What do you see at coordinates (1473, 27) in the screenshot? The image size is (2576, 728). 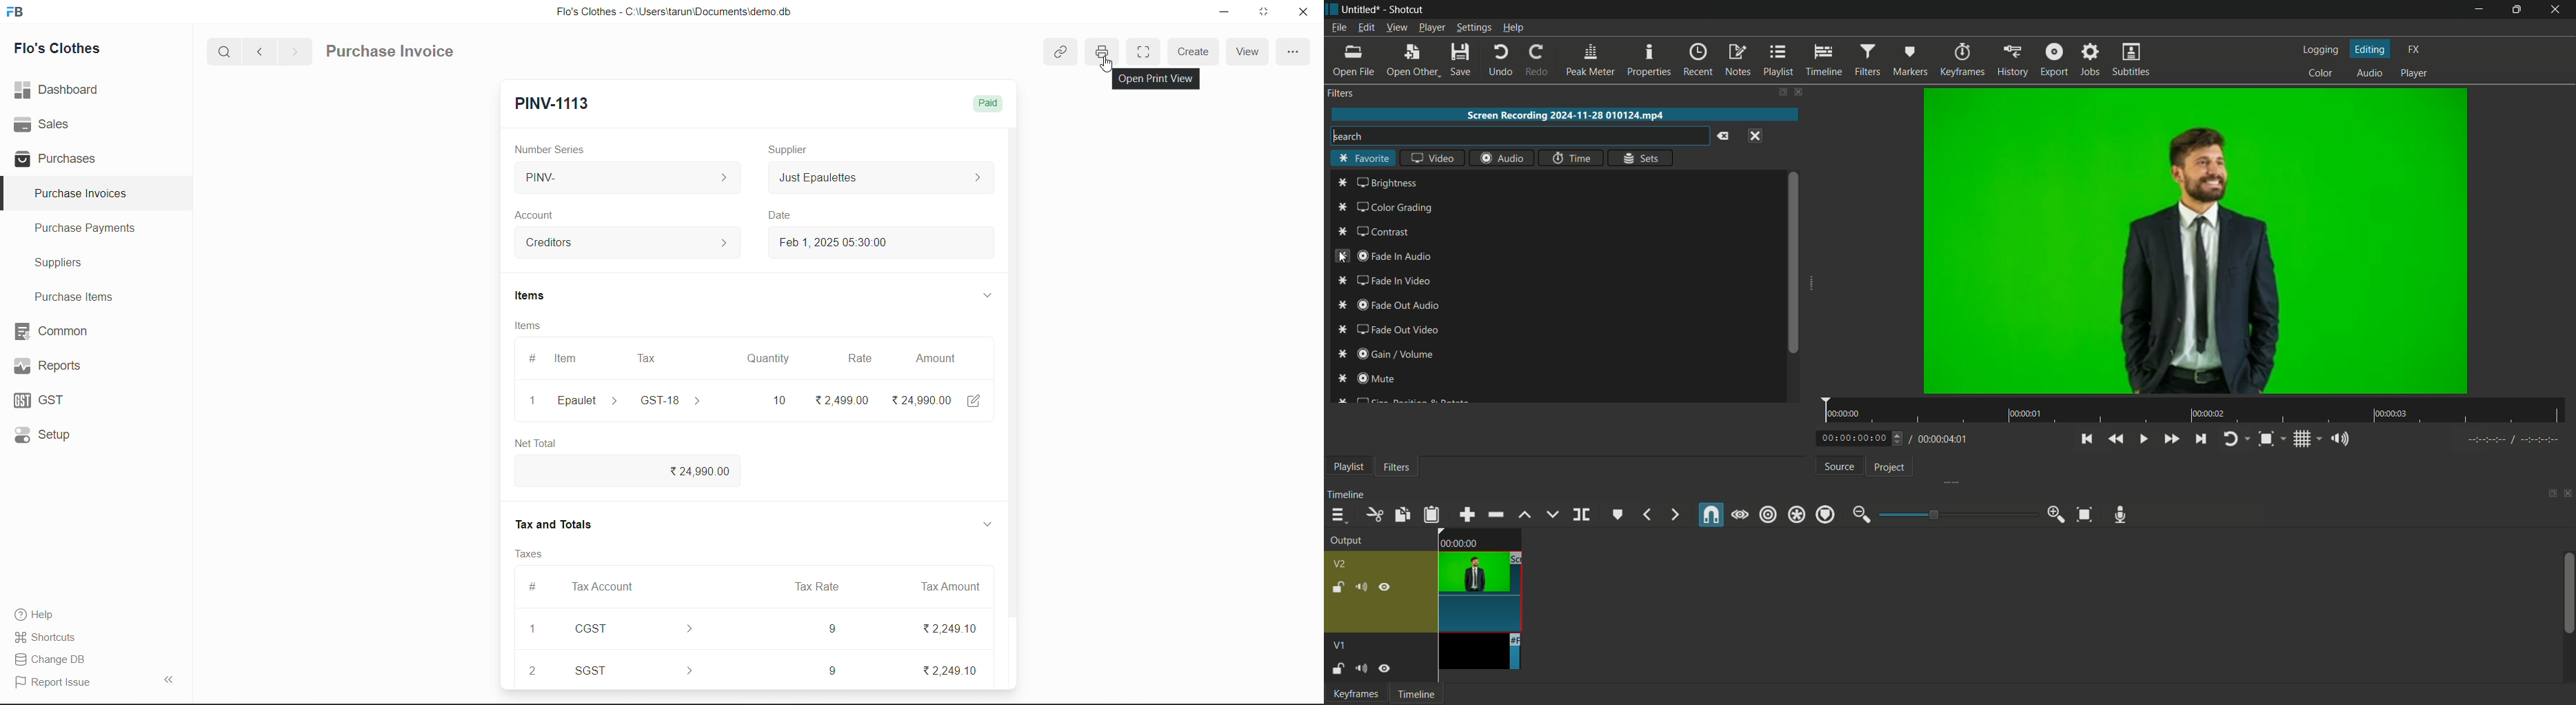 I see `settings menu` at bounding box center [1473, 27].